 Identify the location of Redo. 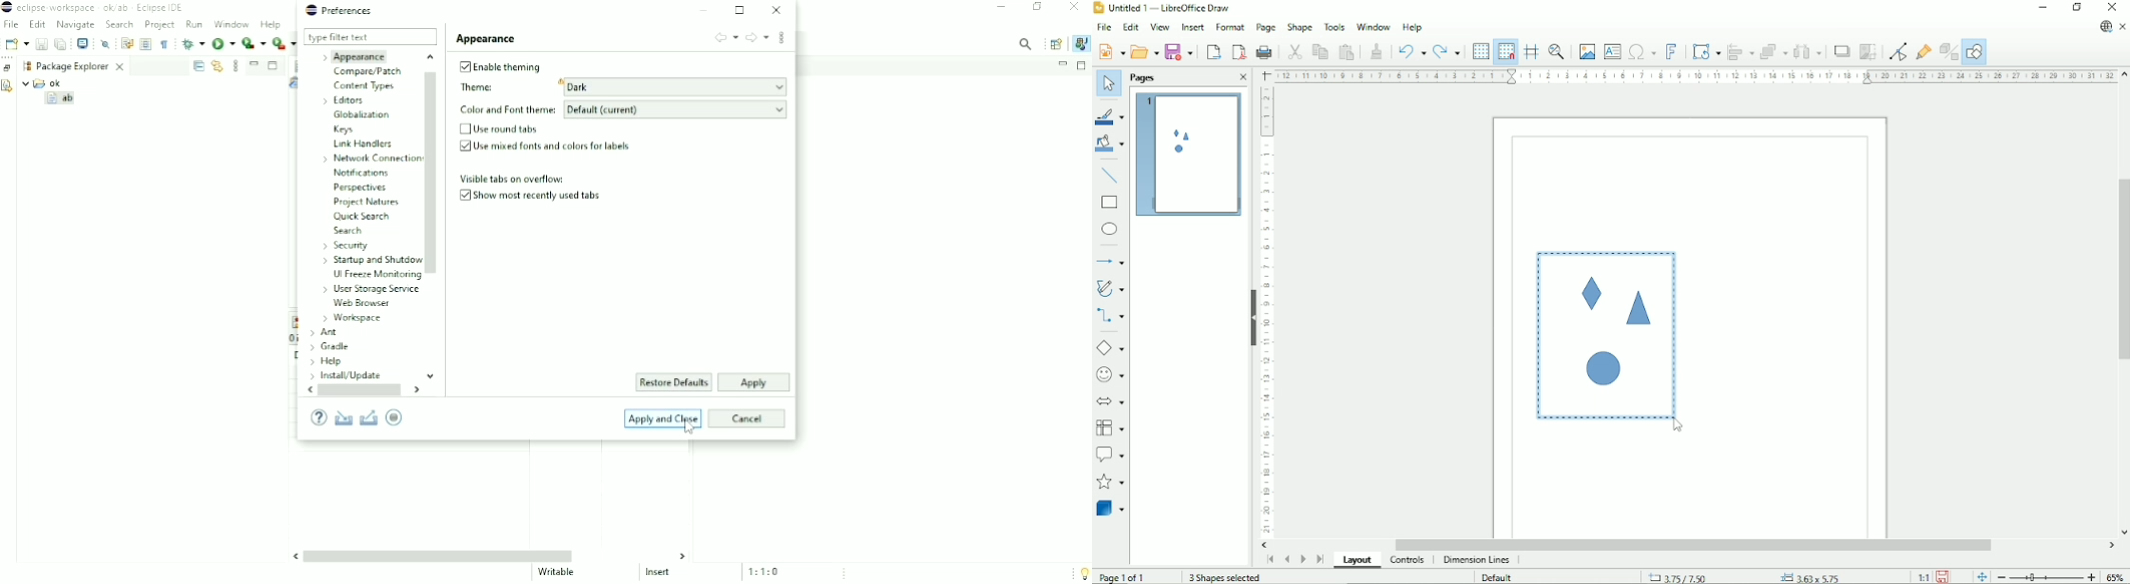
(1448, 50).